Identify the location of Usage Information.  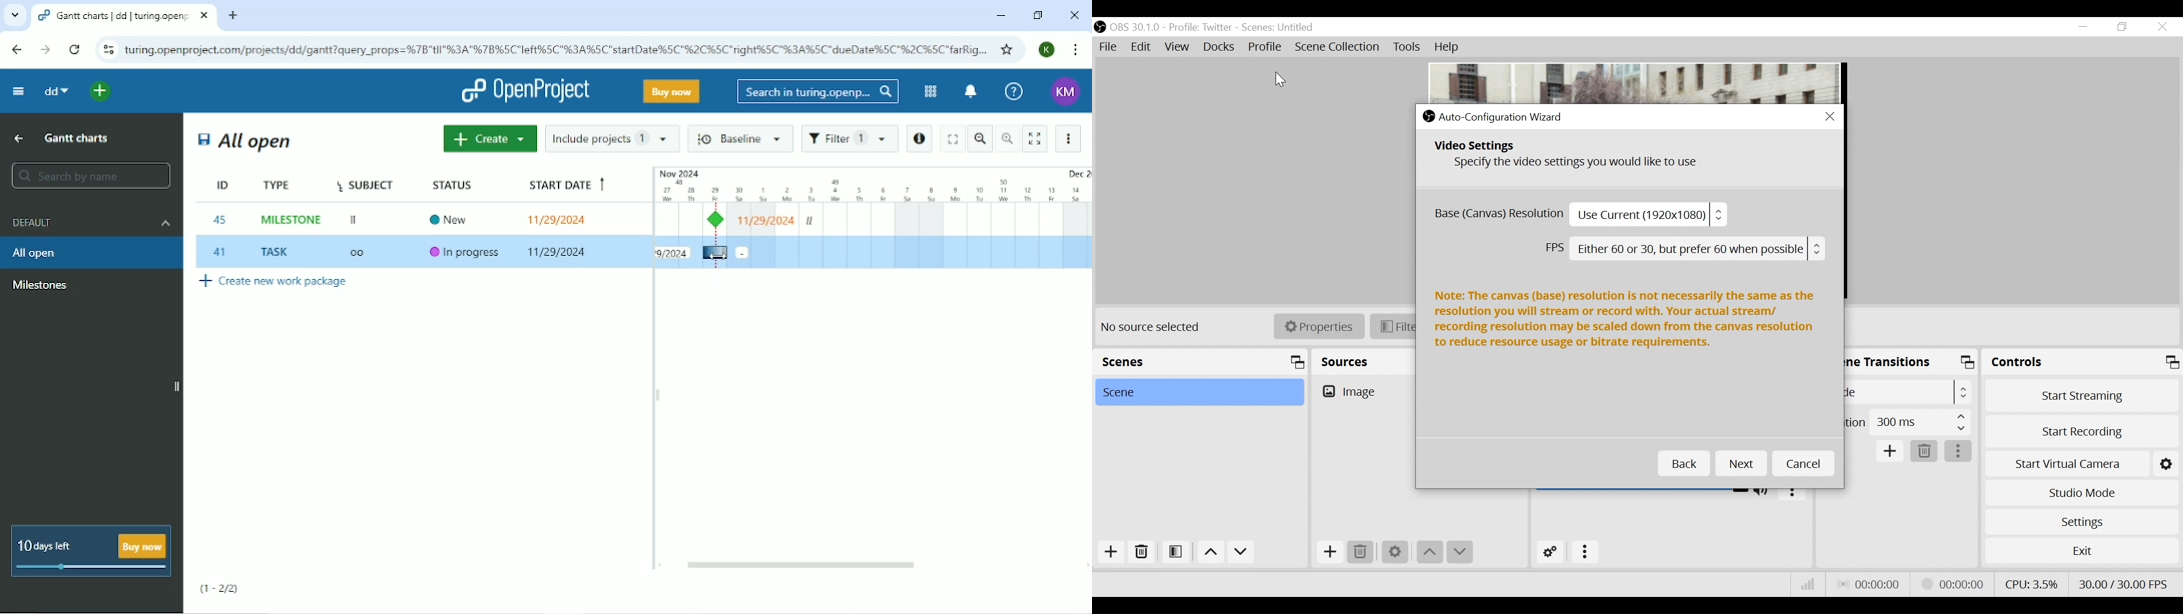
(1490, 147).